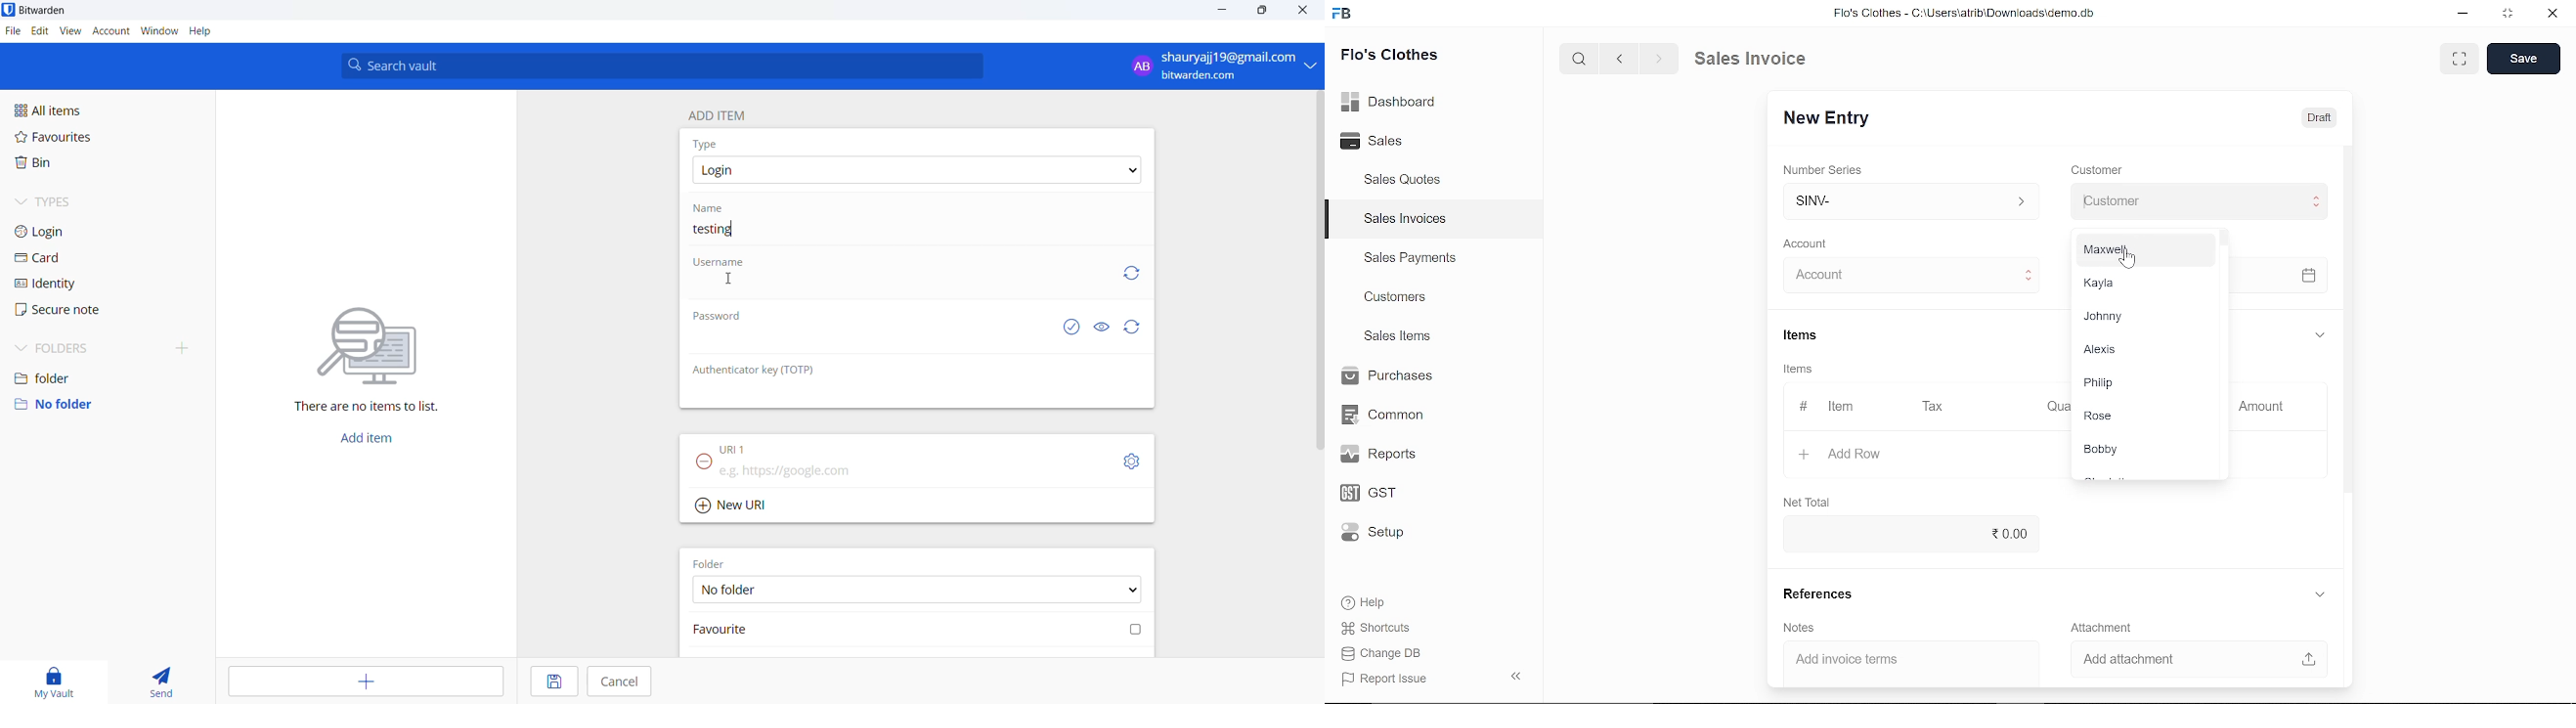 This screenshot has width=2576, height=728. I want to click on Draft, so click(2323, 115).